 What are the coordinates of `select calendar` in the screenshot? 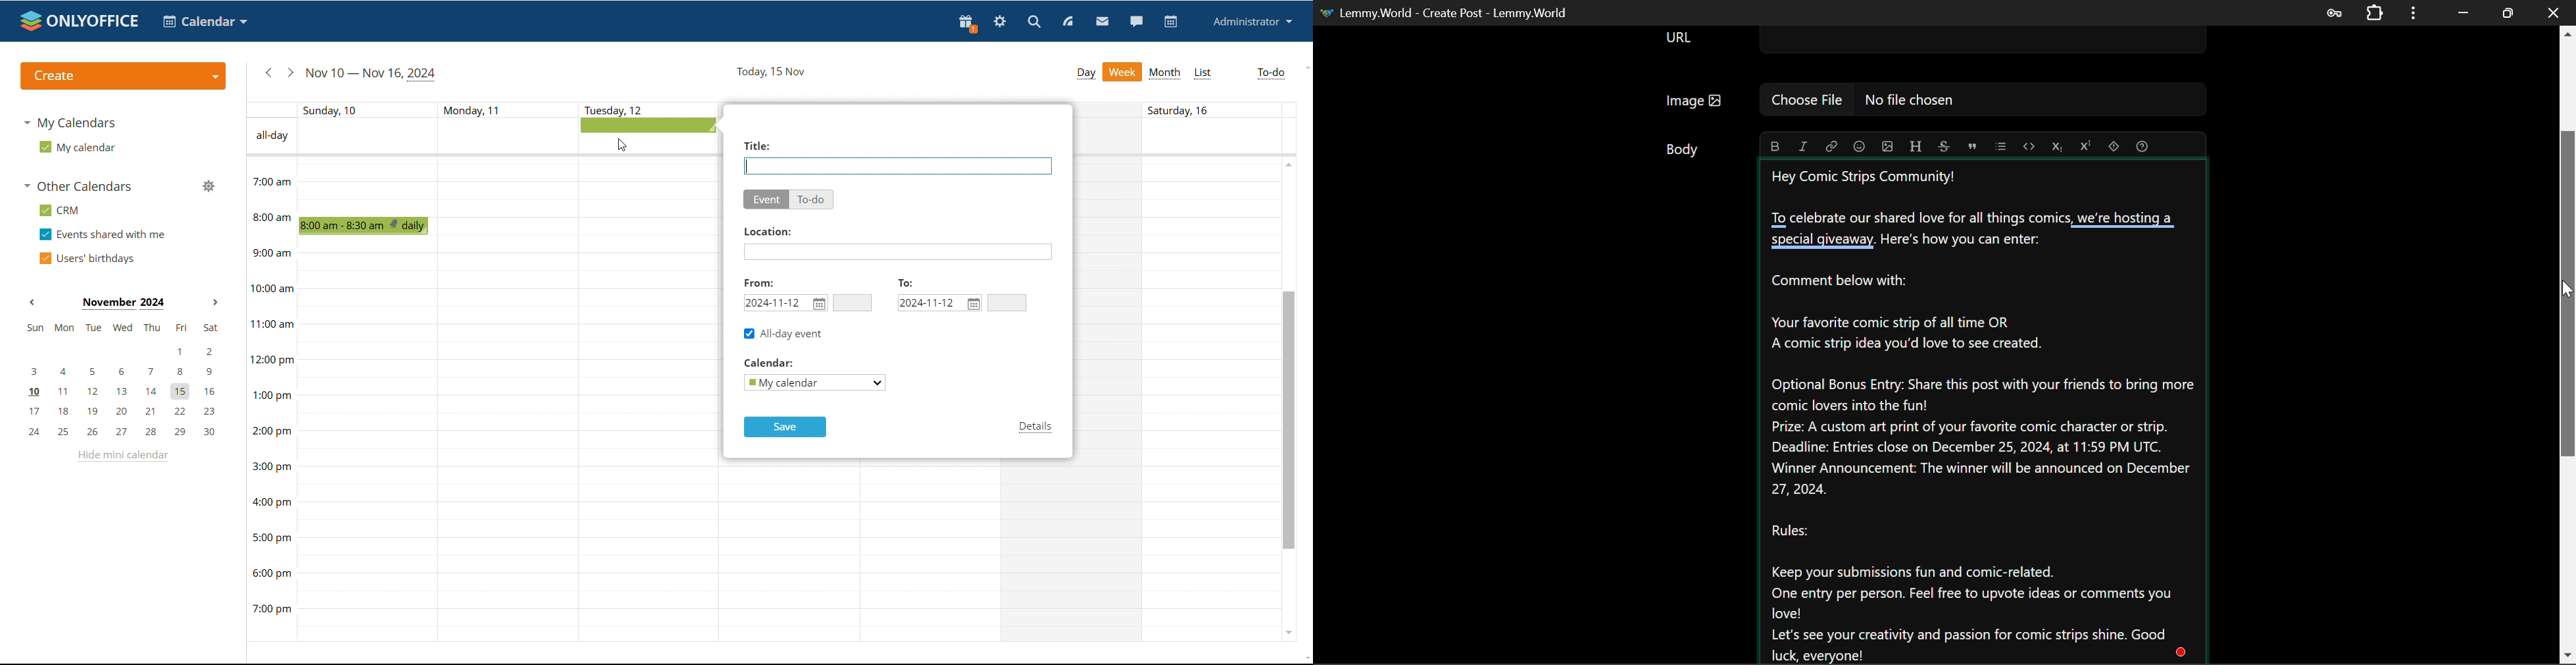 It's located at (814, 383).